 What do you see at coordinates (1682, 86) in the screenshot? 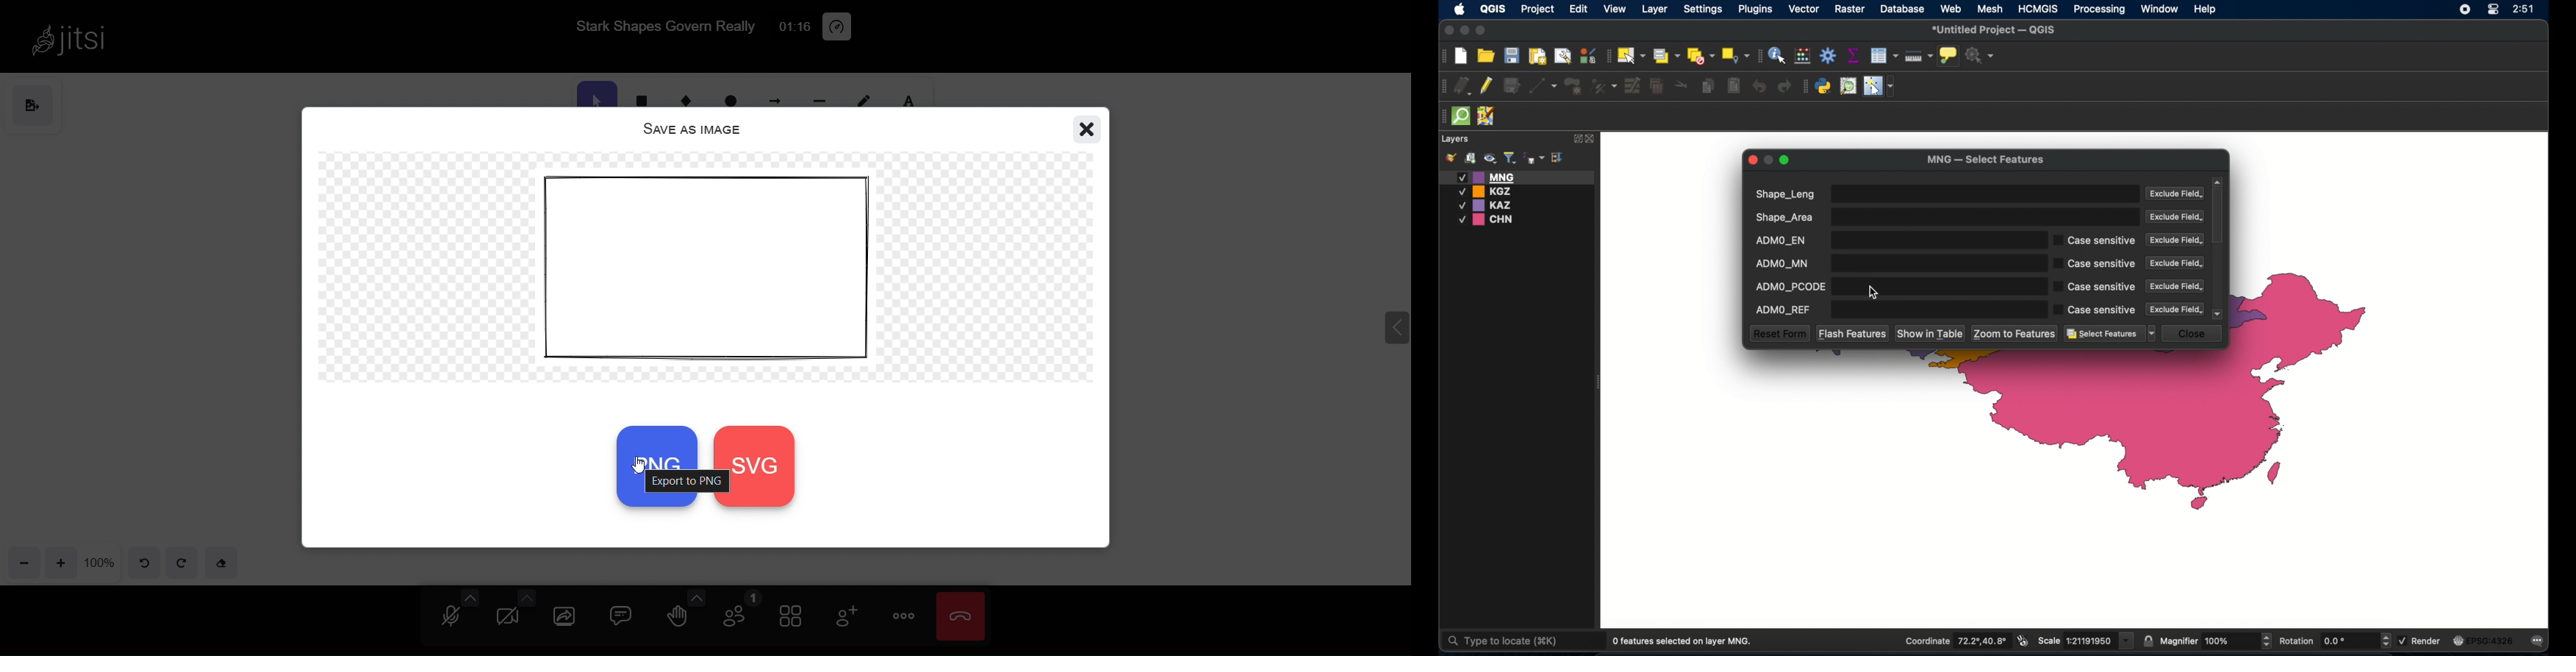
I see `split features` at bounding box center [1682, 86].